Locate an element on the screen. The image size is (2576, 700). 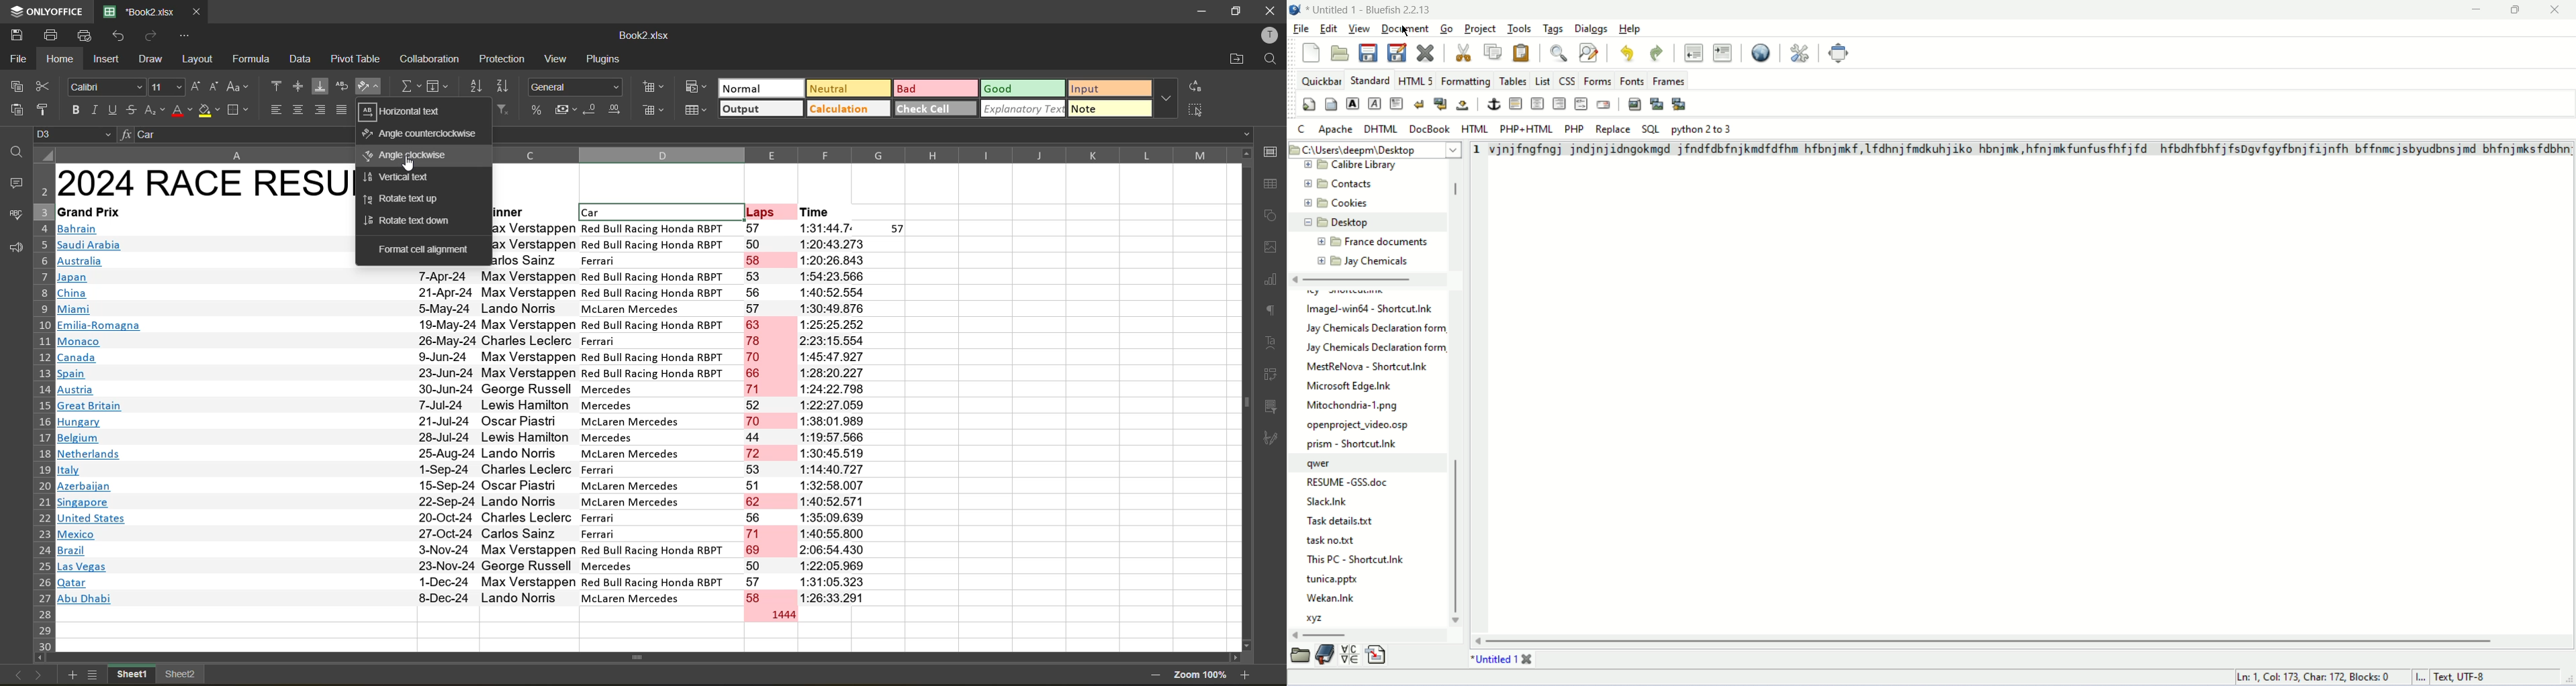
print is located at coordinates (48, 36).